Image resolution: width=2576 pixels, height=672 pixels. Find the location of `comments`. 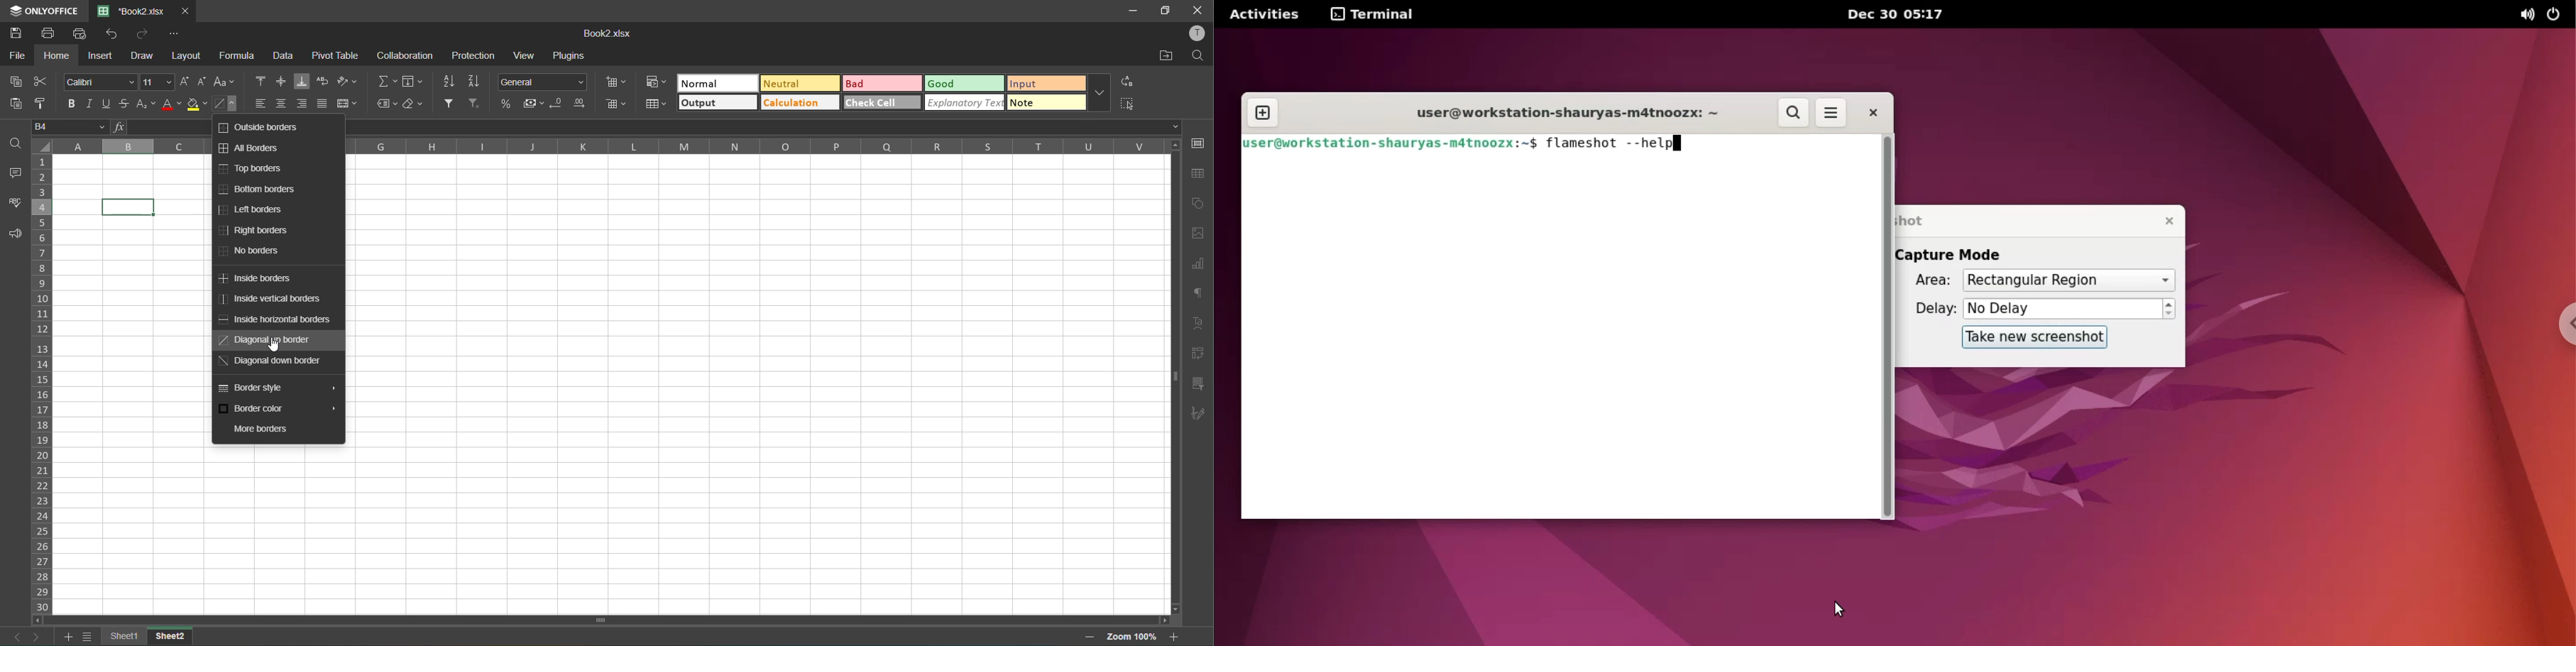

comments is located at coordinates (15, 174).